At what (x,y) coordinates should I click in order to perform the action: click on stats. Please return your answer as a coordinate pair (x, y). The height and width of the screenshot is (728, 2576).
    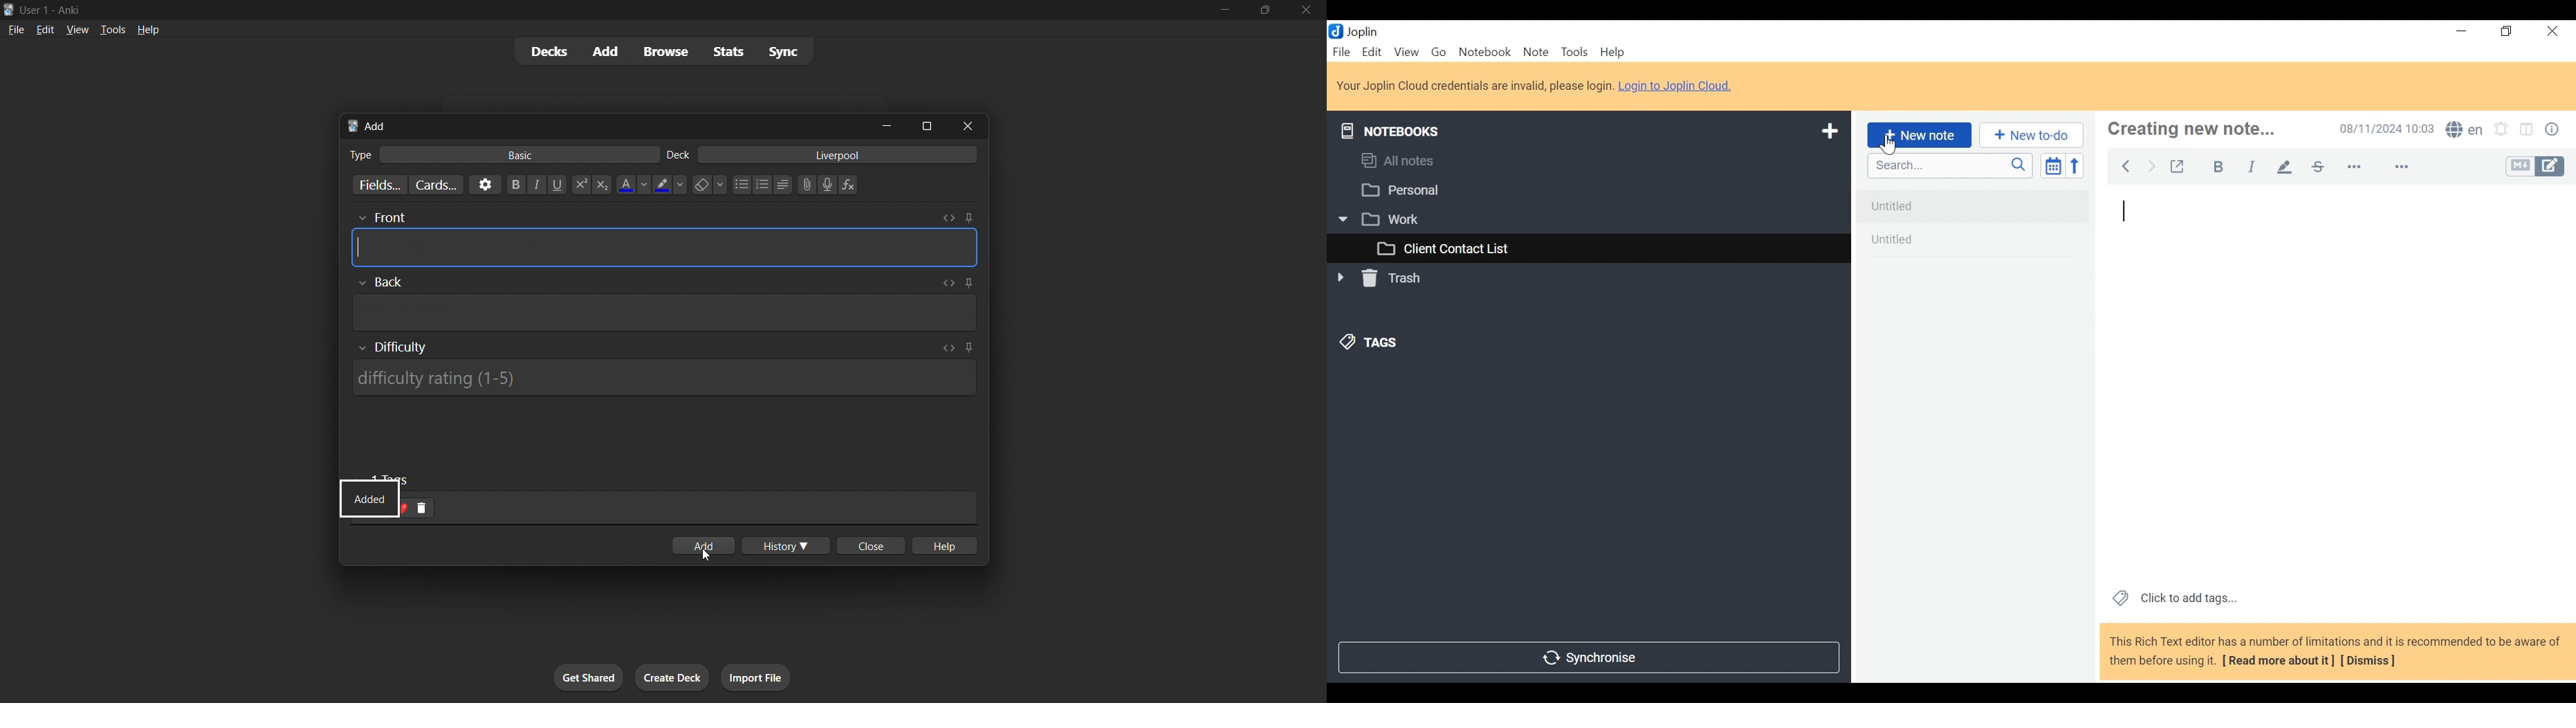
    Looking at the image, I should click on (730, 52).